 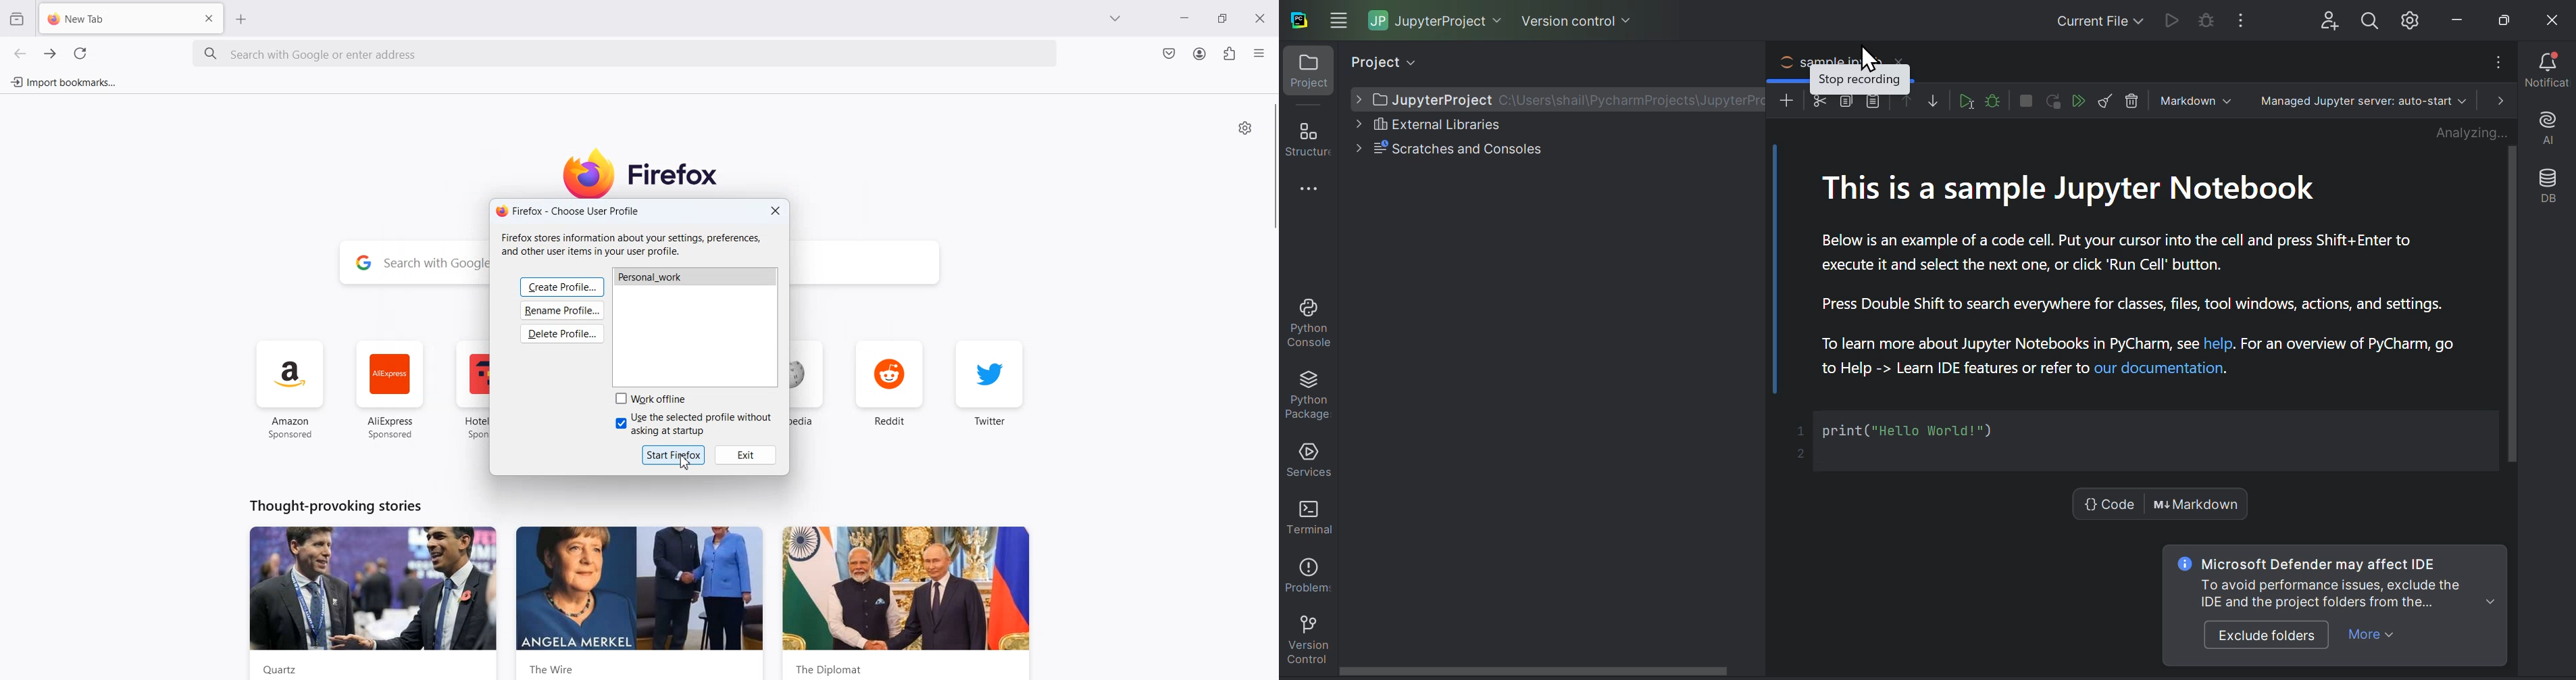 I want to click on Twitter, so click(x=990, y=390).